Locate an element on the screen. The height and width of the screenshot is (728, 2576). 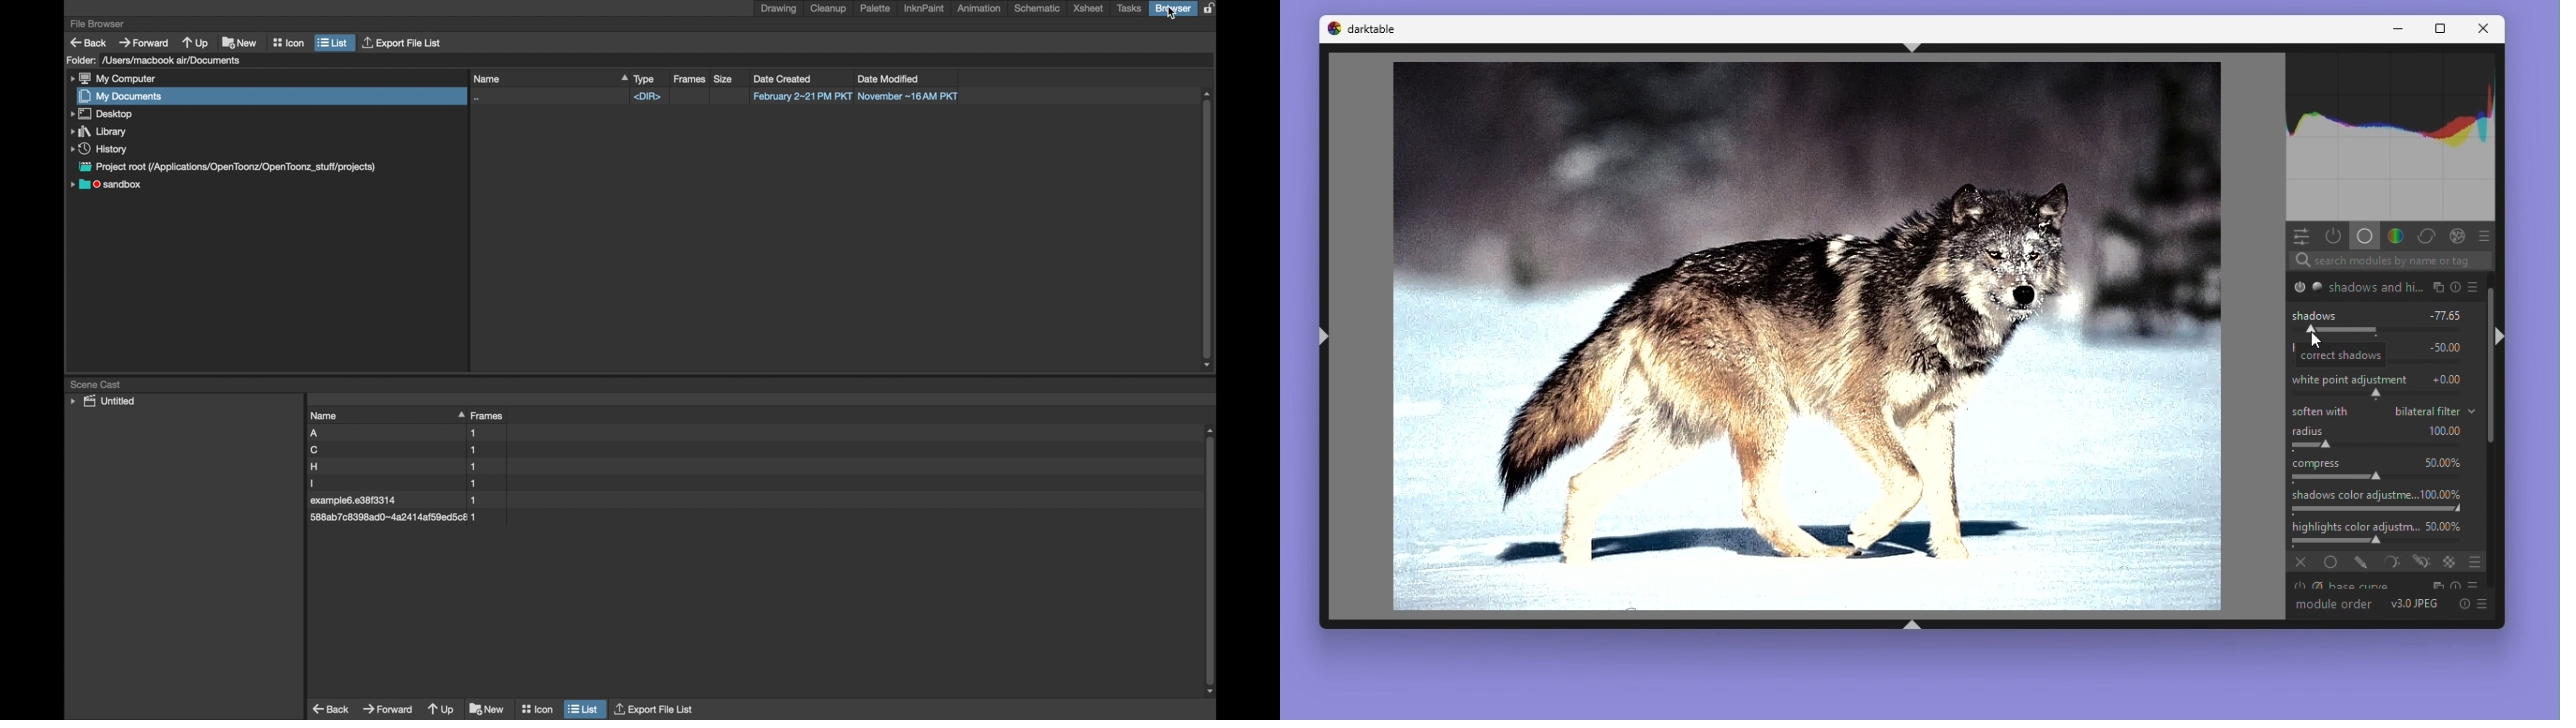
correct shadows is located at coordinates (2341, 328).